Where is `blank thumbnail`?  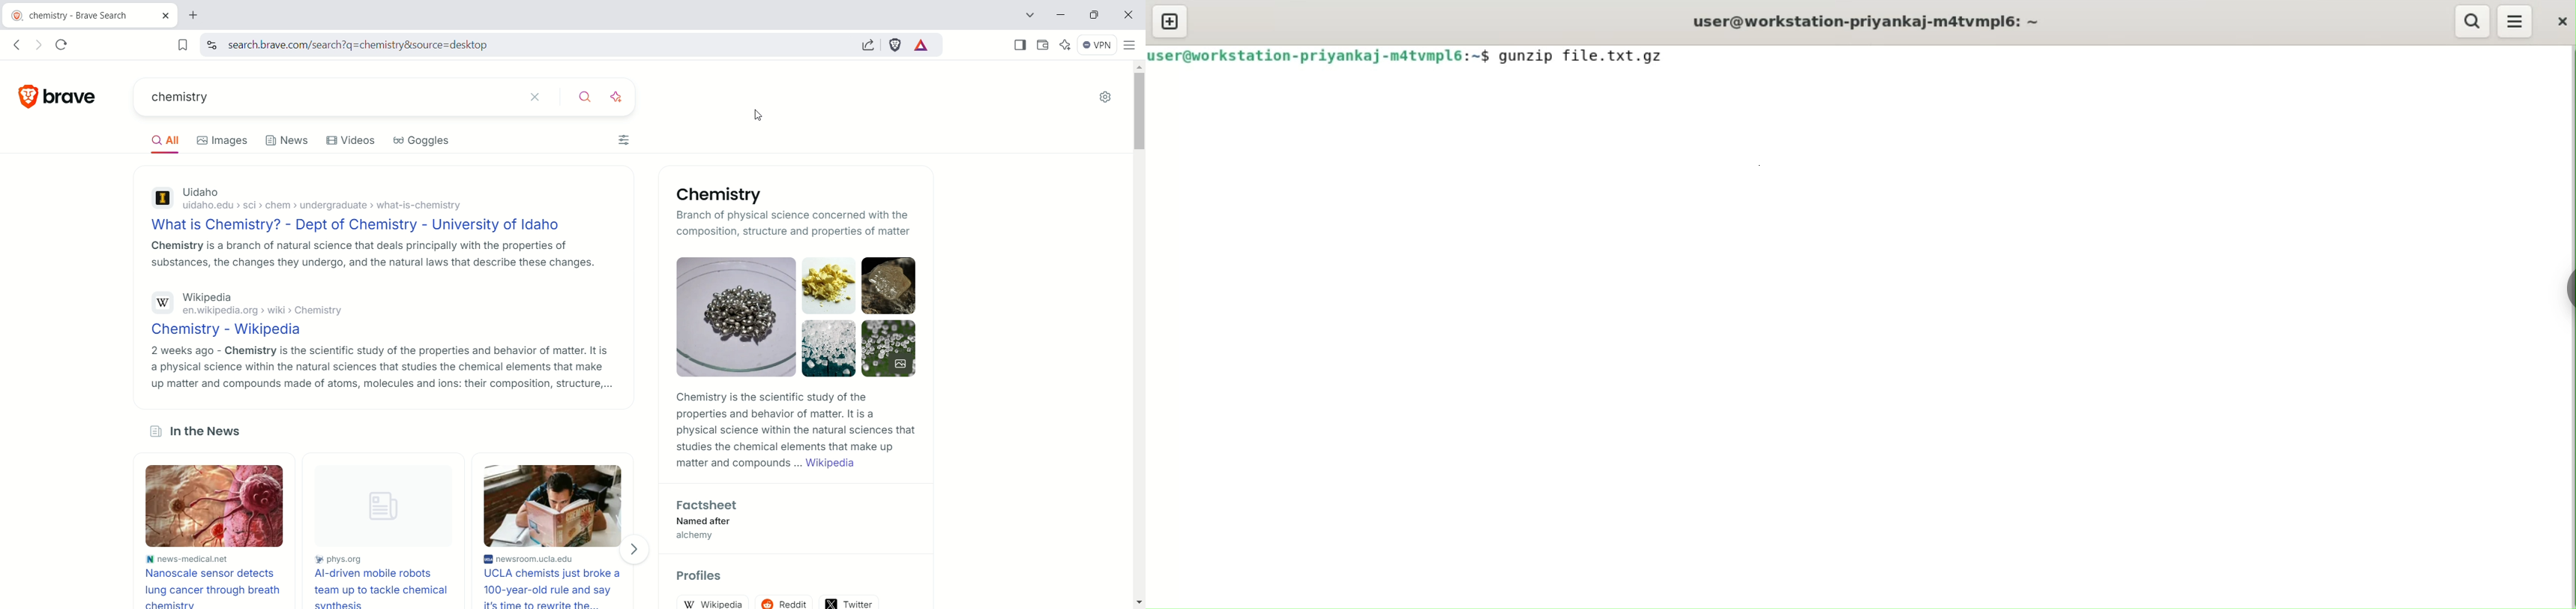
blank thumbnail is located at coordinates (380, 507).